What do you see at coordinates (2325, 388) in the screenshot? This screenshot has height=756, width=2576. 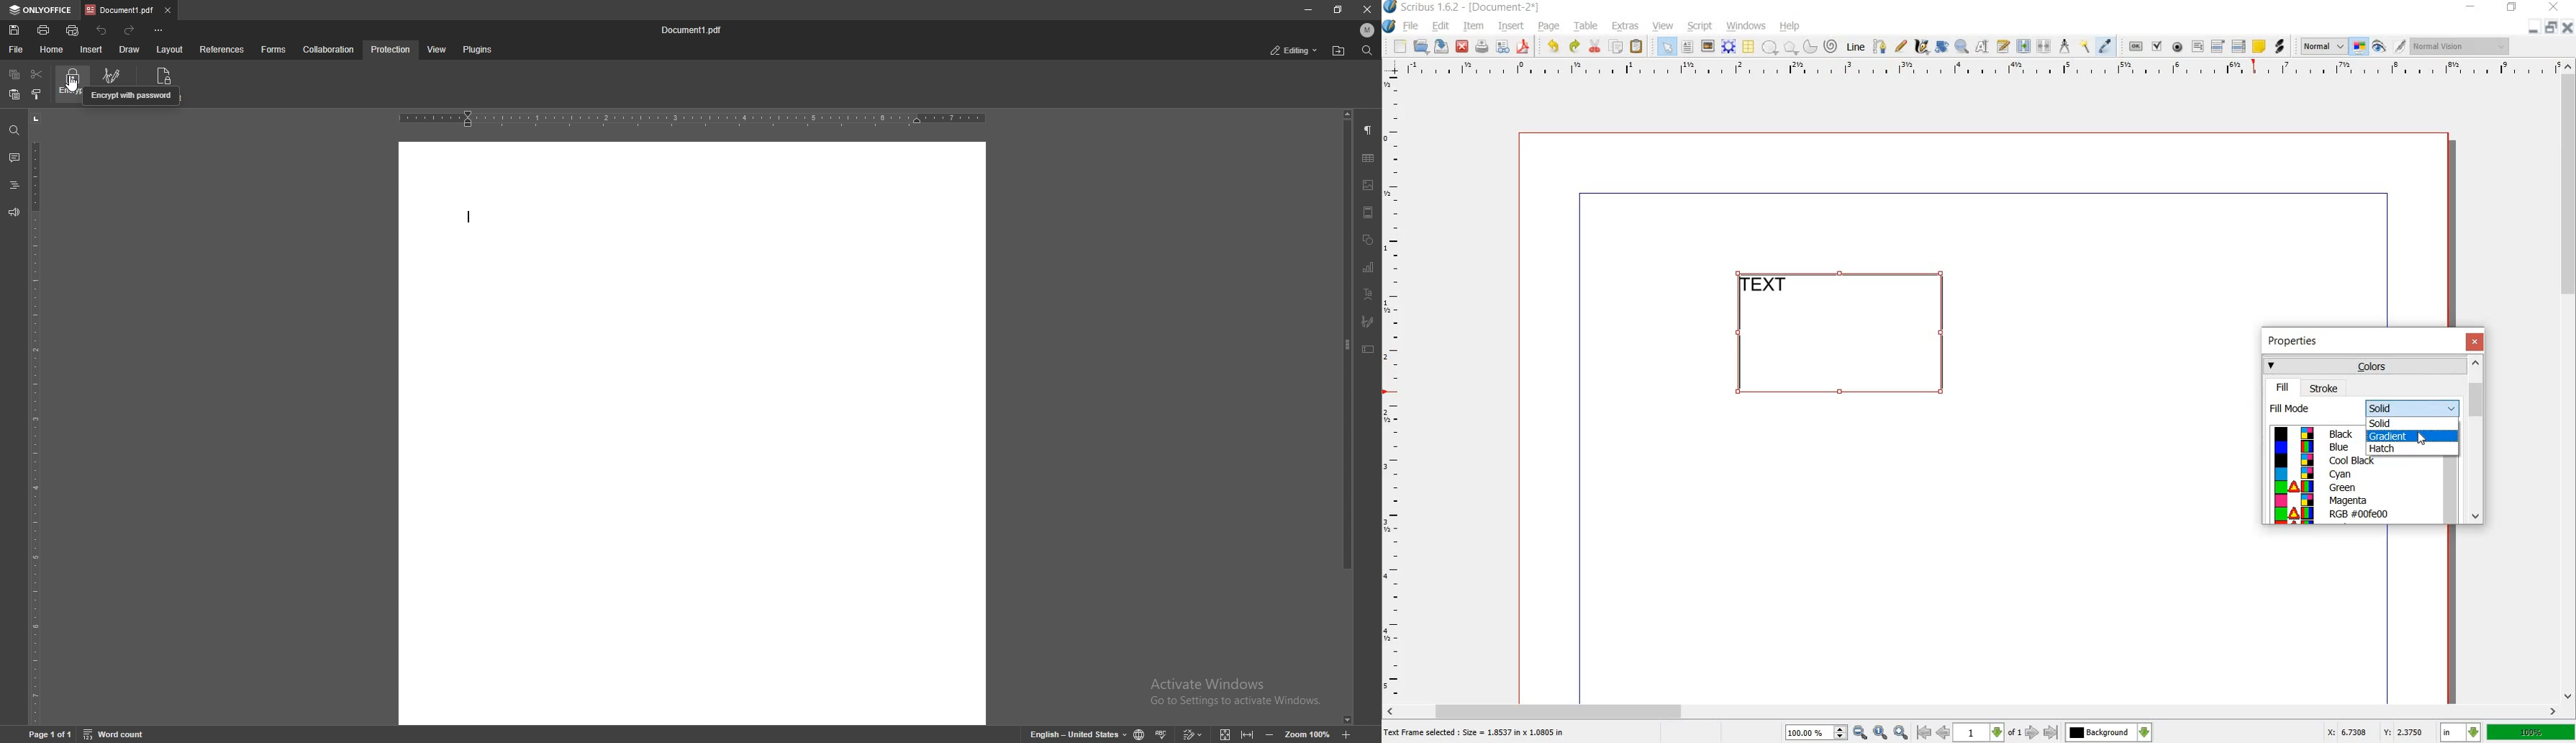 I see `stroke` at bounding box center [2325, 388].